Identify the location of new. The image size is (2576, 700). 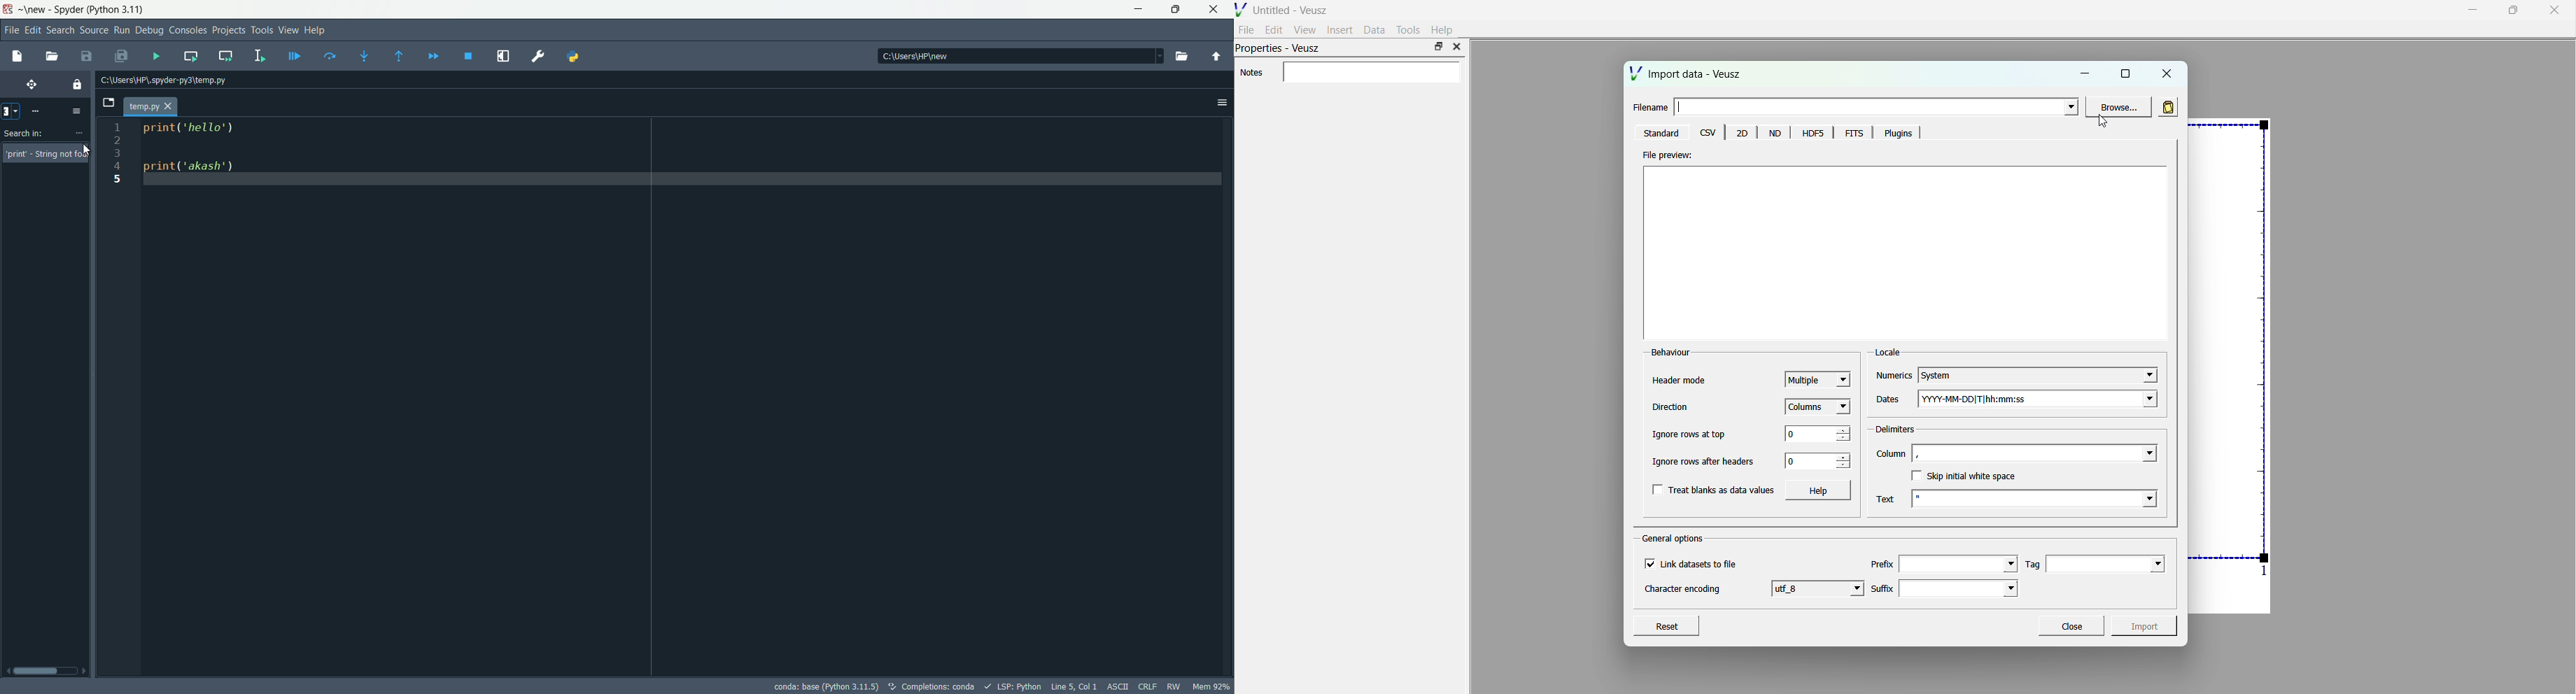
(34, 10).